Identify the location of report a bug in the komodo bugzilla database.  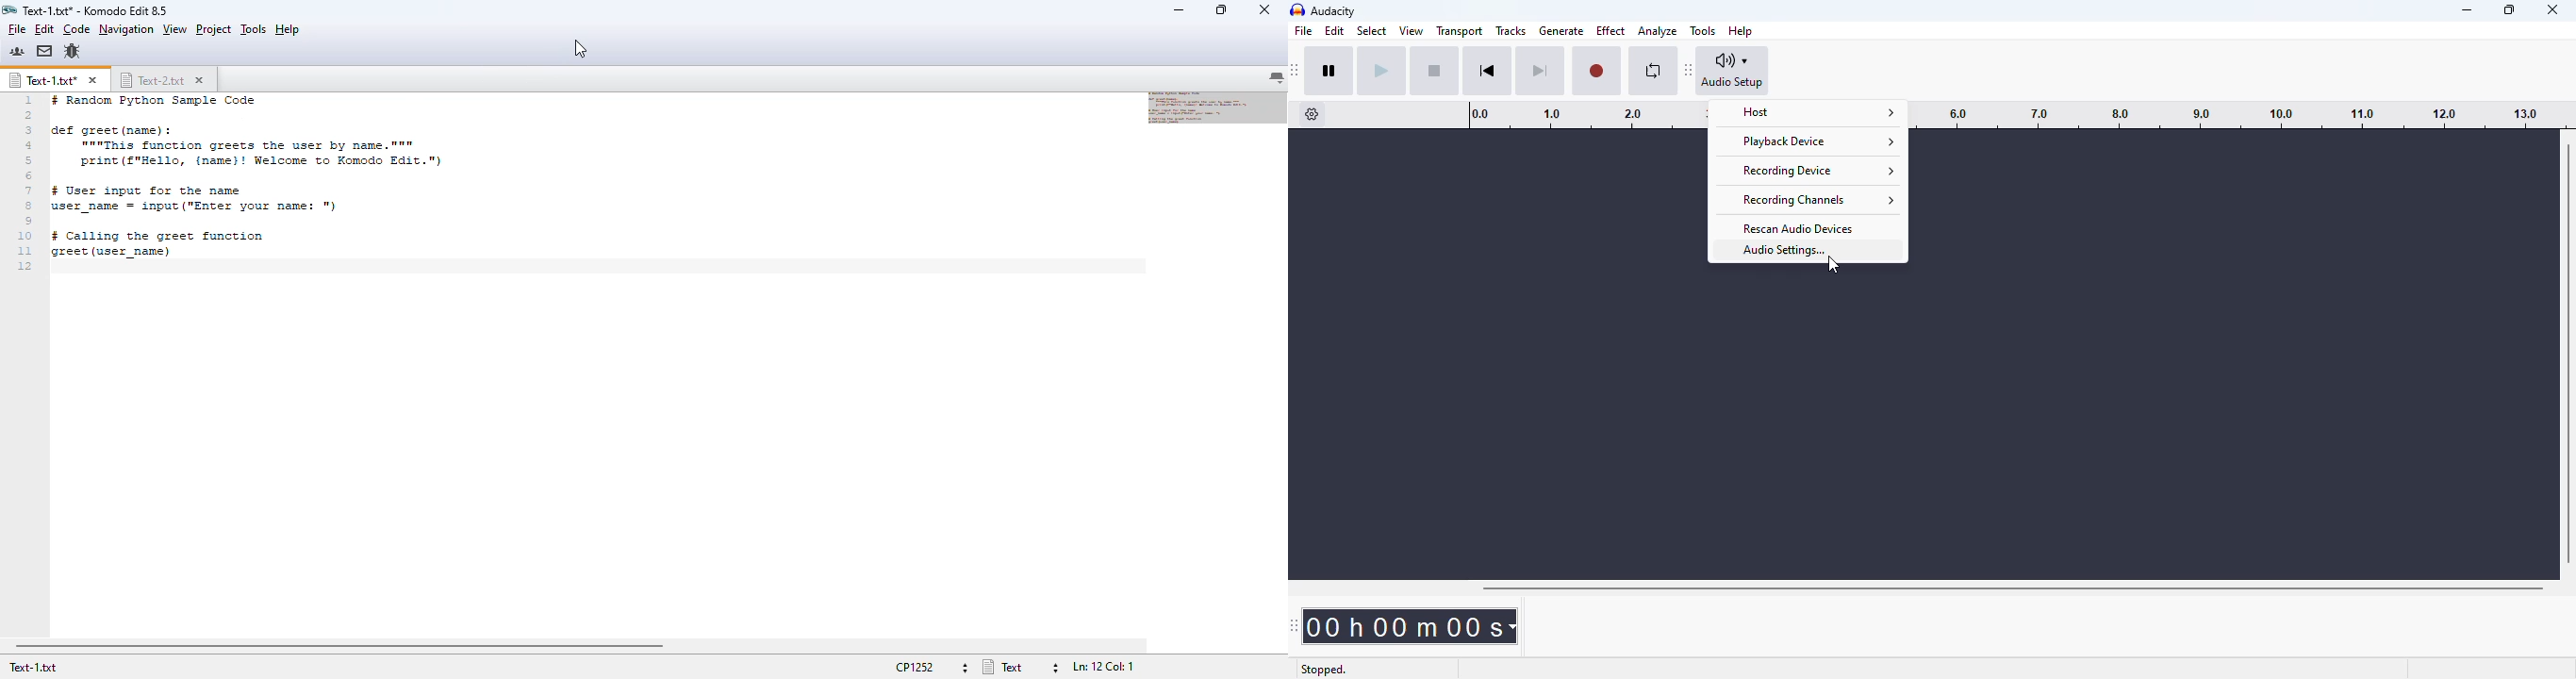
(72, 52).